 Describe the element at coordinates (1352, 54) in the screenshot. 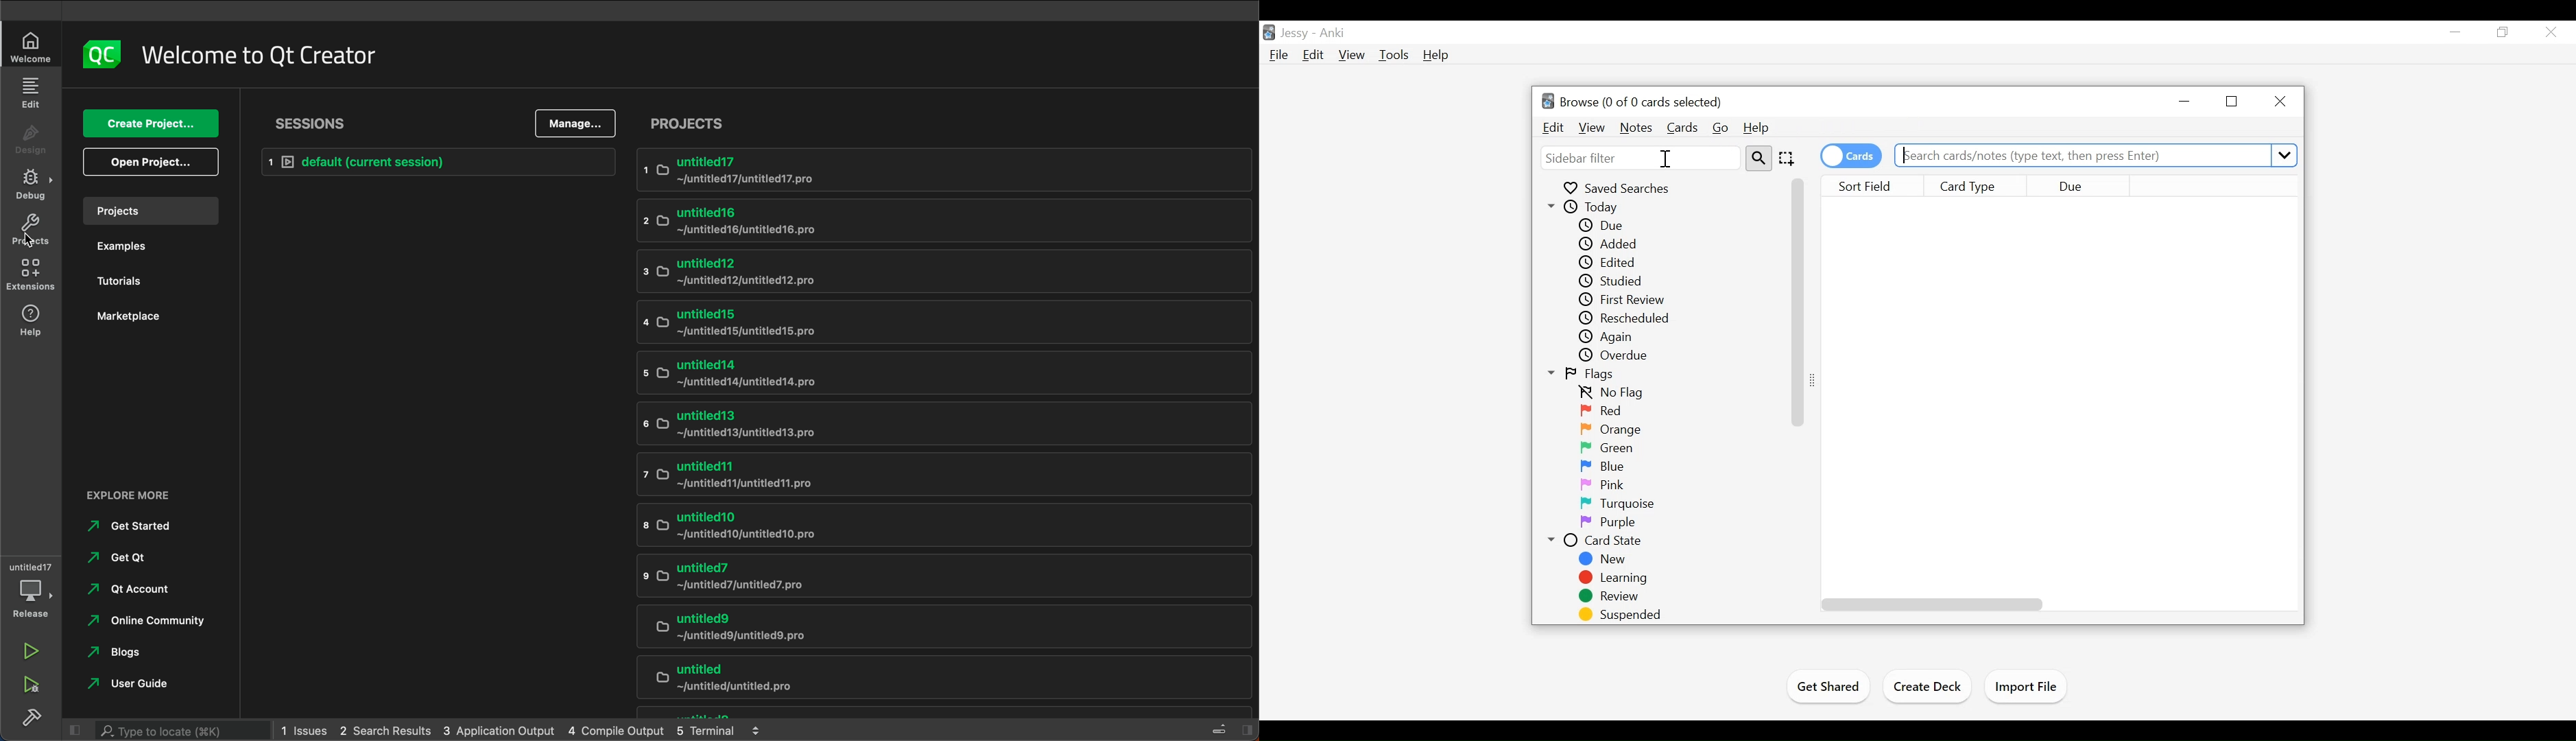

I see `View` at that location.